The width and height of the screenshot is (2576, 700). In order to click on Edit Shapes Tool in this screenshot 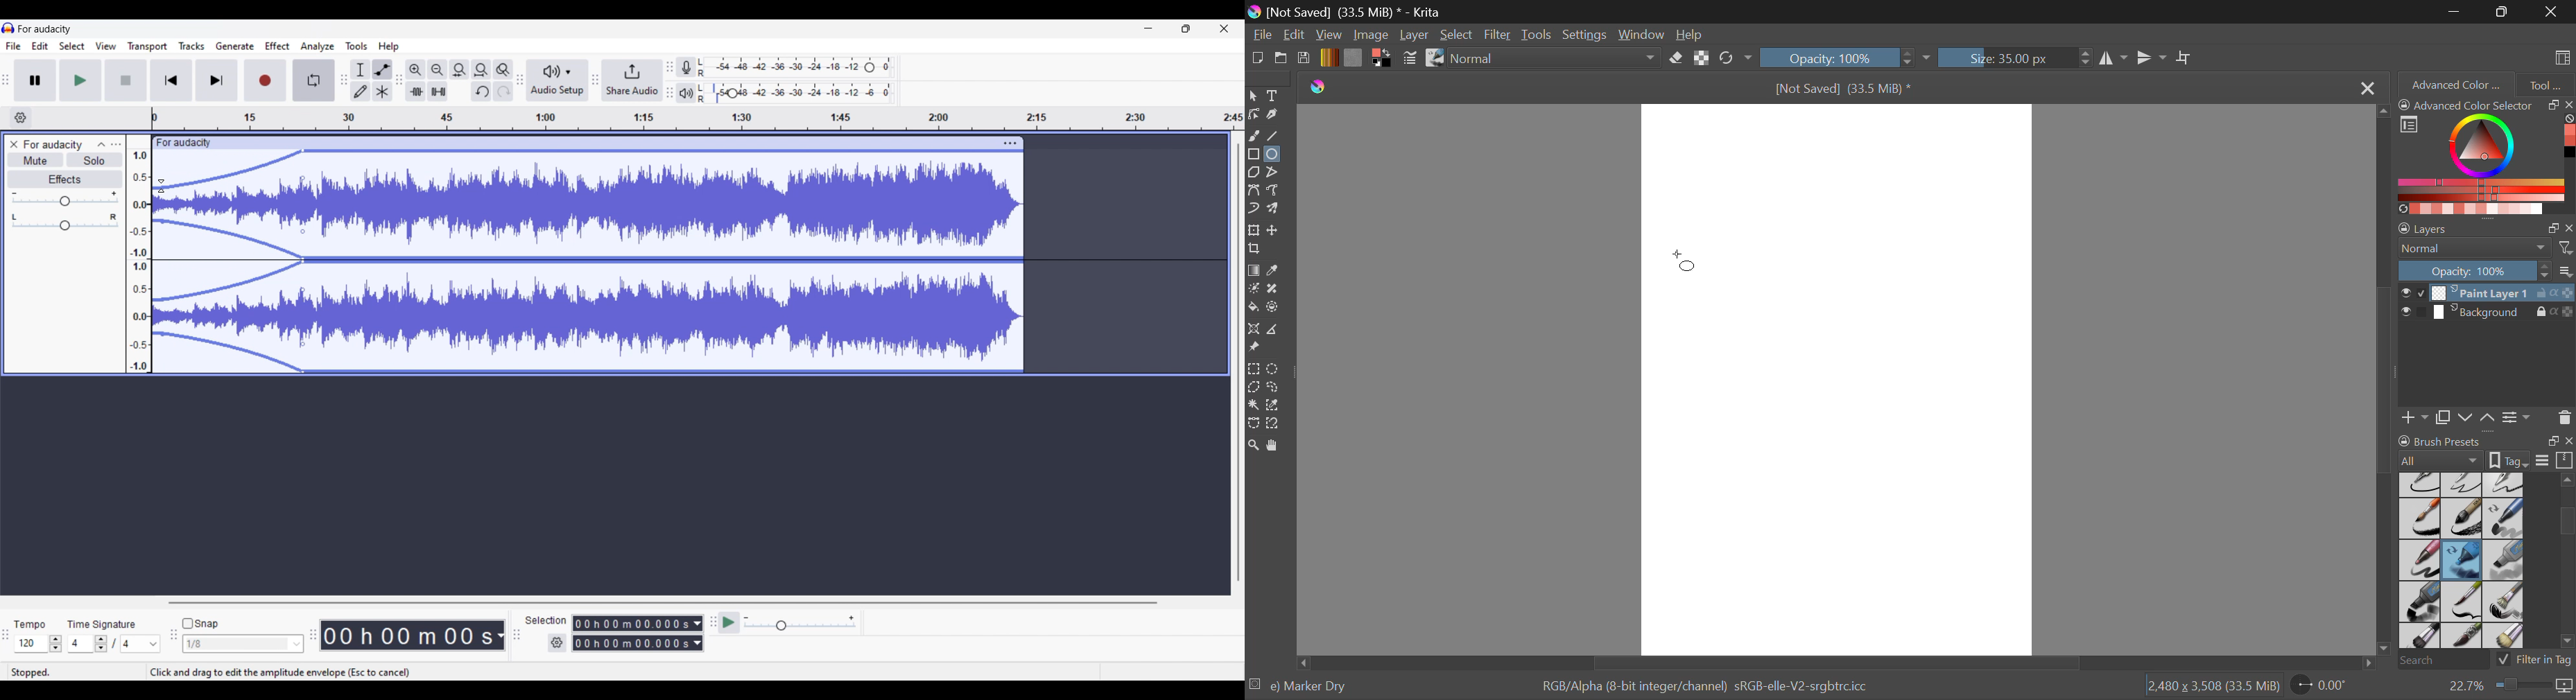, I will do `click(1253, 114)`.